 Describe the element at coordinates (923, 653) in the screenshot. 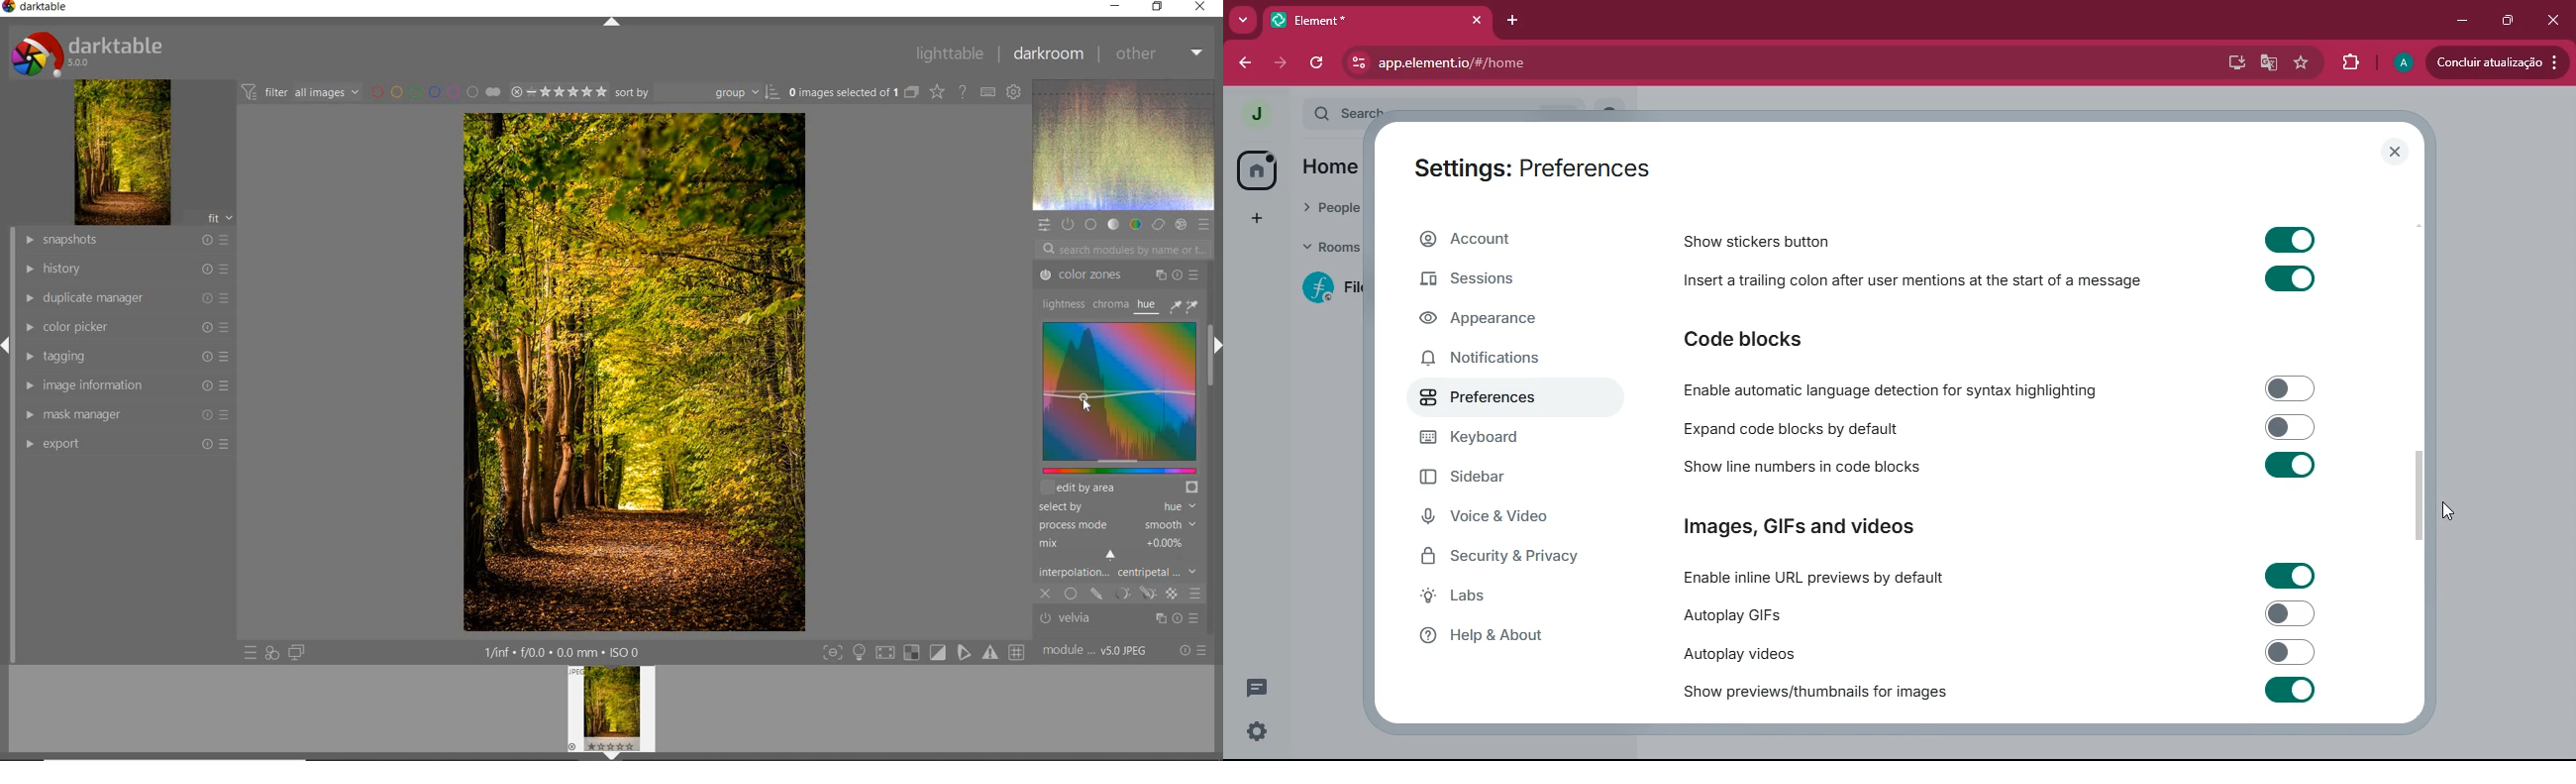

I see `TOGGLE MODES` at that location.